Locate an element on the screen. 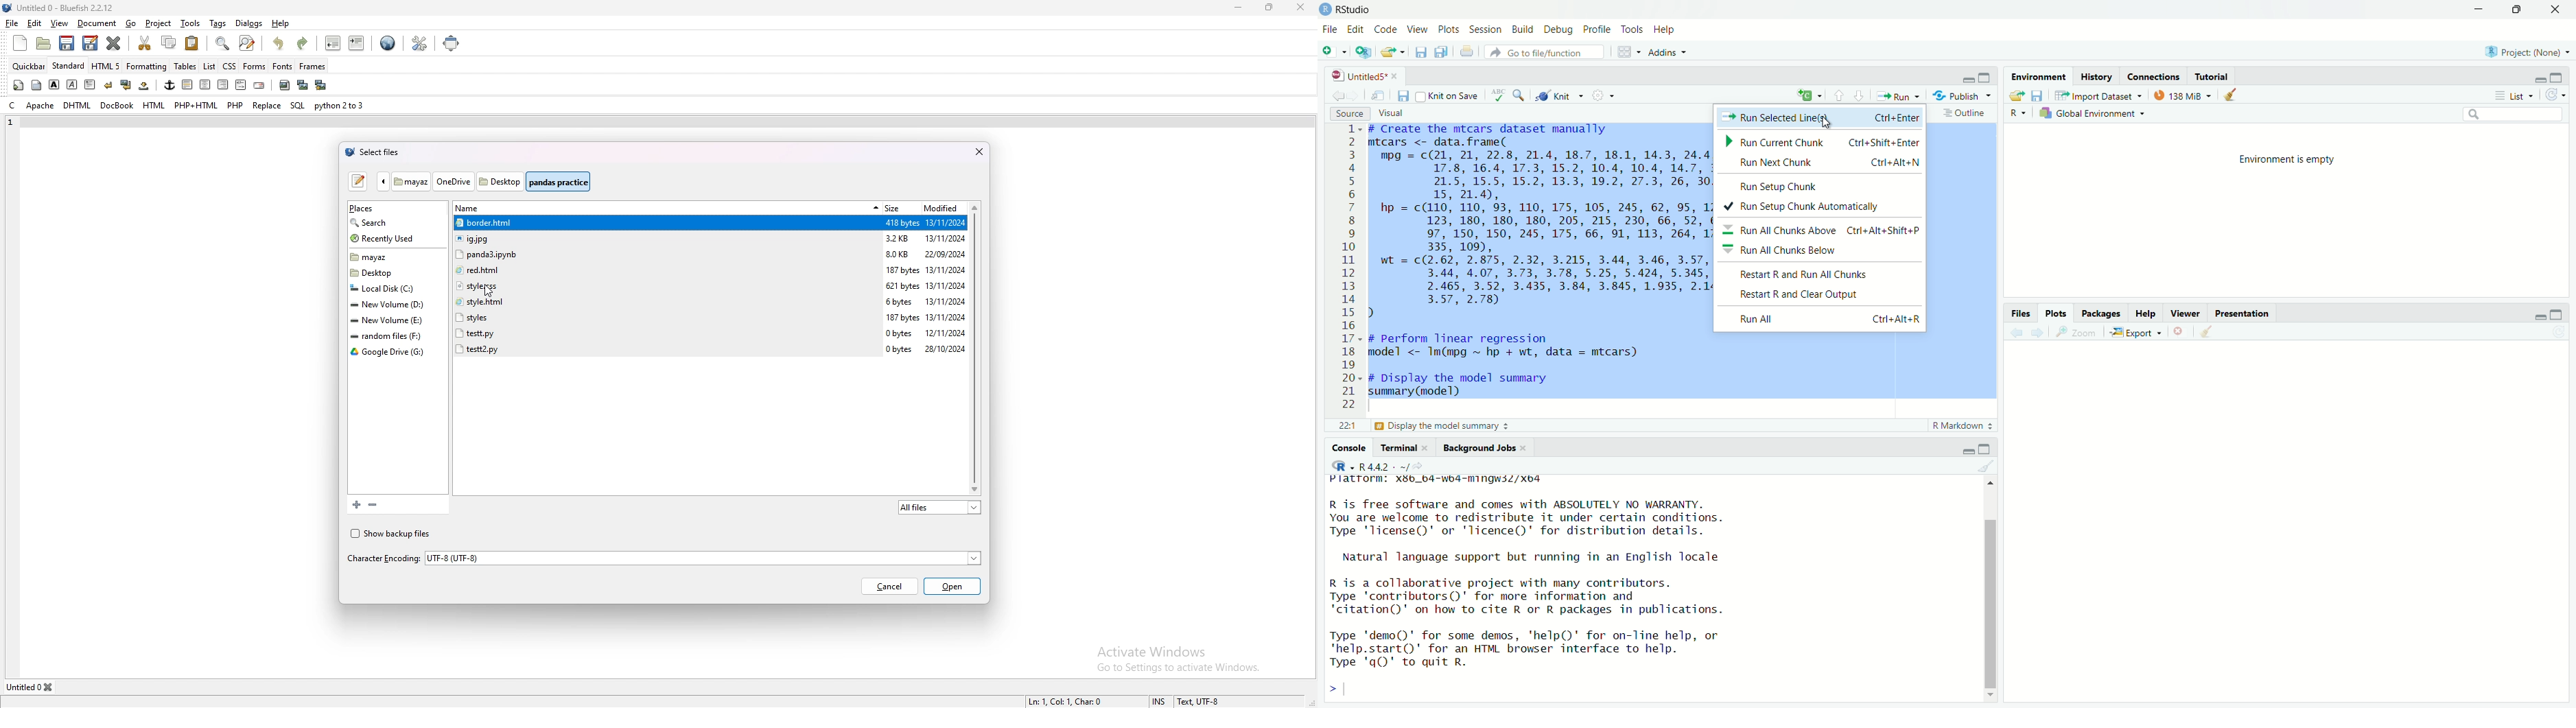  go forward is located at coordinates (1355, 97).